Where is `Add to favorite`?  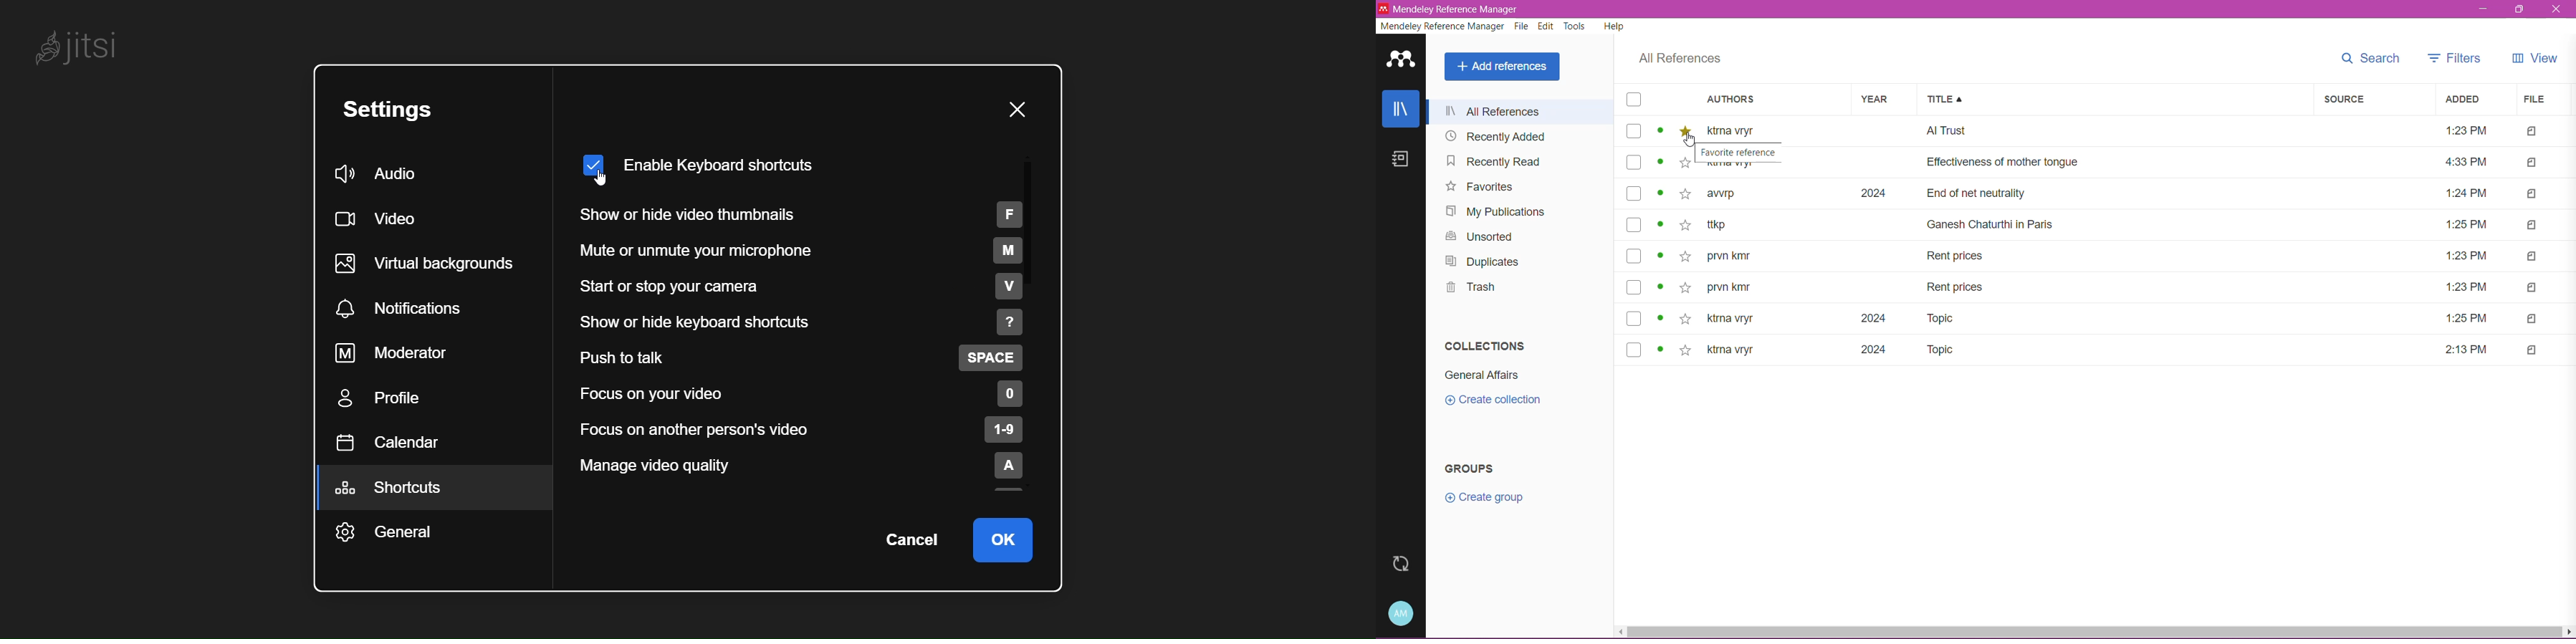 Add to favorite is located at coordinates (1685, 351).